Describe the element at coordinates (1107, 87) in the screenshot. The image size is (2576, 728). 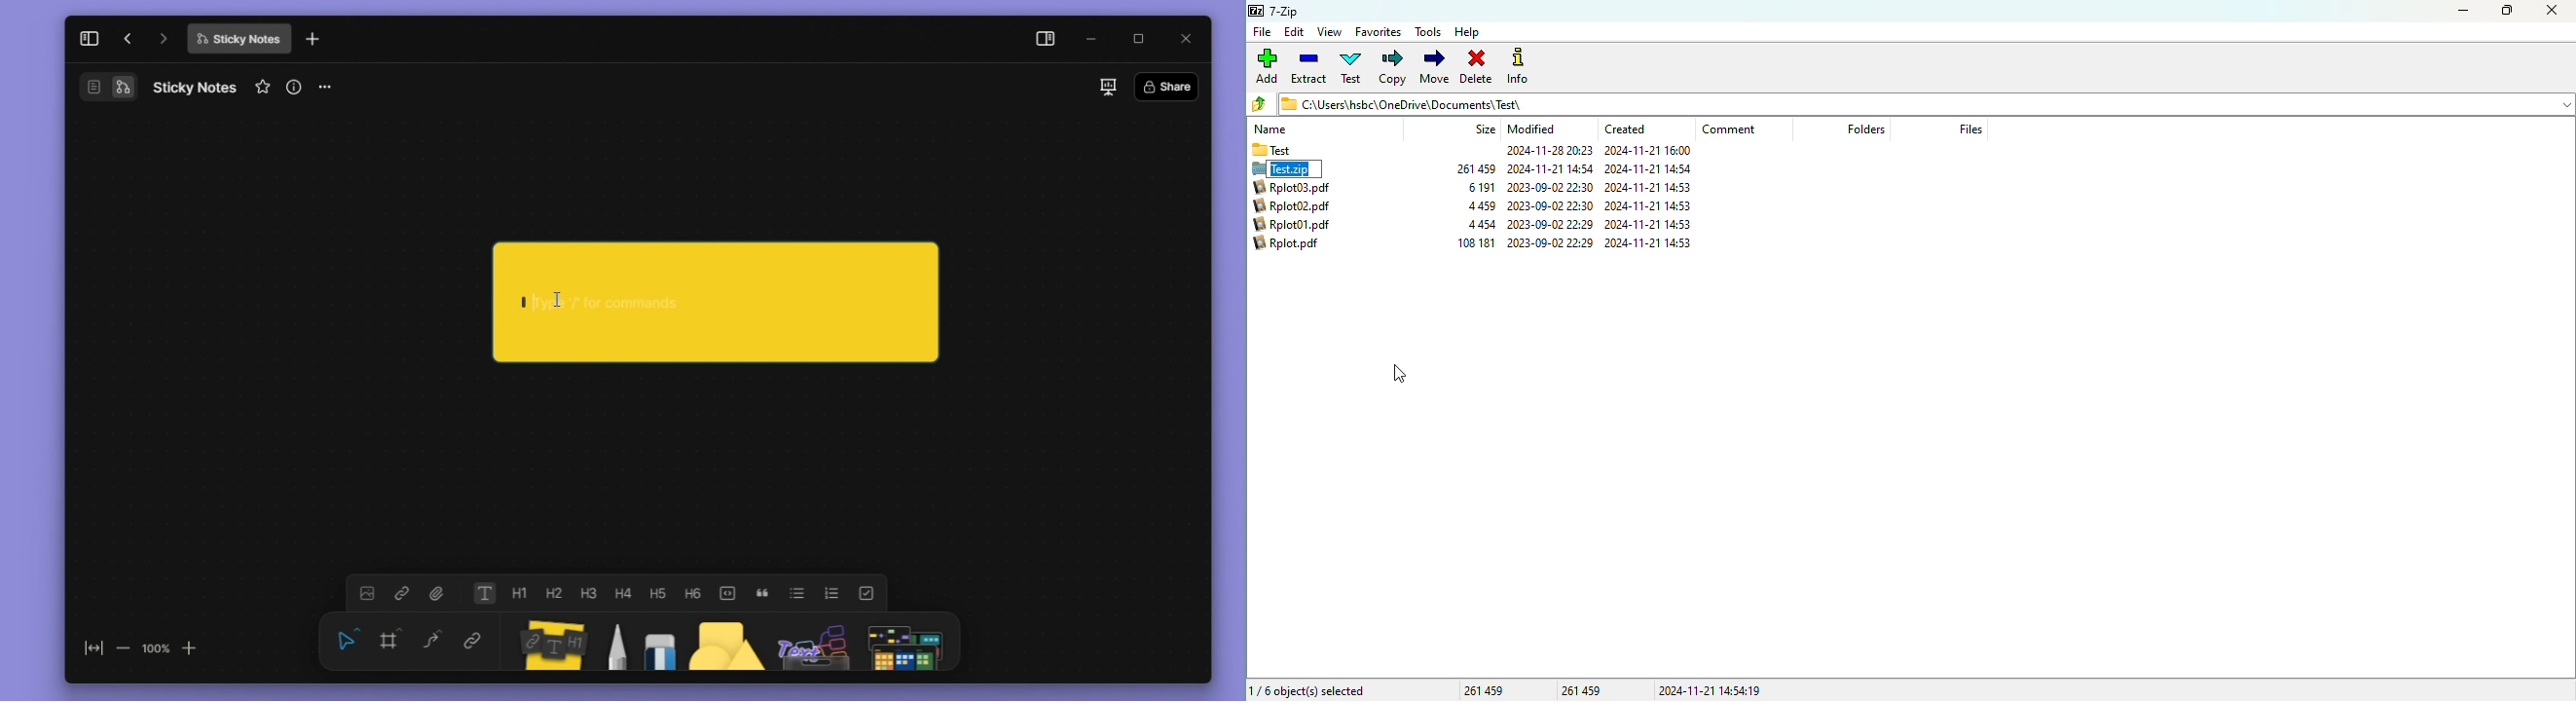
I see `slideshow` at that location.